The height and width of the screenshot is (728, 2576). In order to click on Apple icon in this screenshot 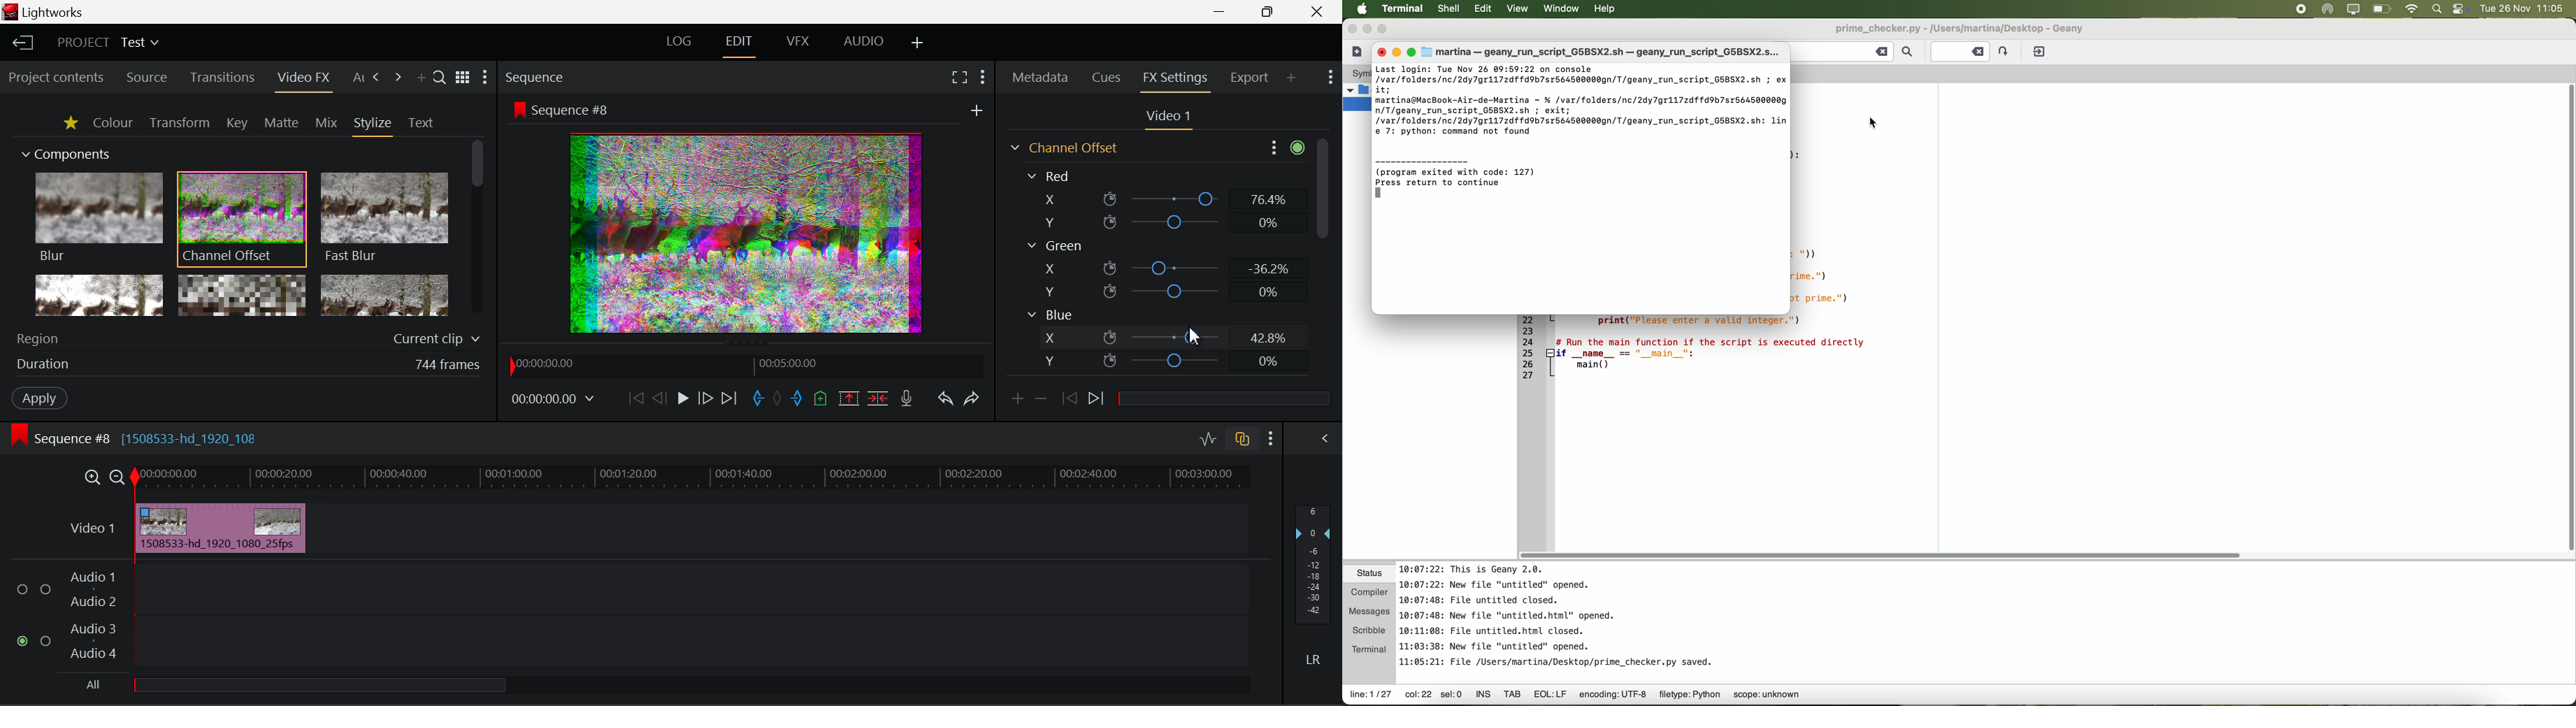, I will do `click(1358, 8)`.